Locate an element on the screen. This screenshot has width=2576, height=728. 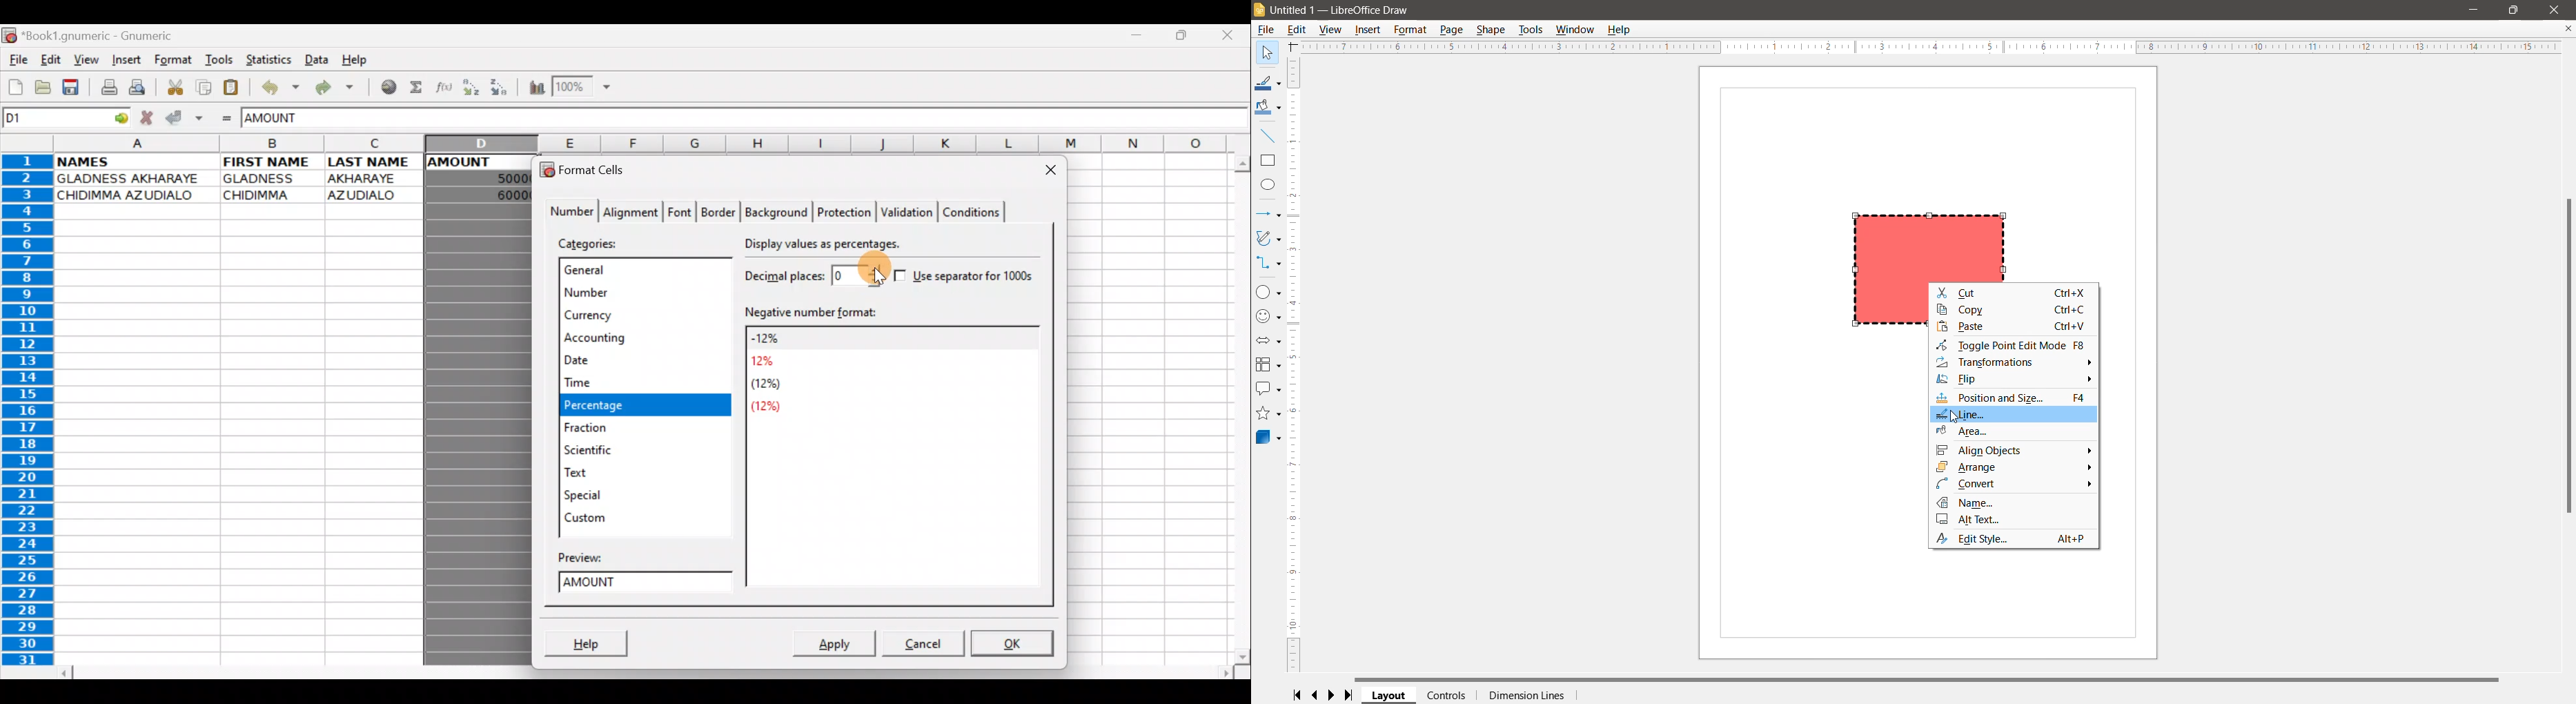
Shape is located at coordinates (1492, 30).